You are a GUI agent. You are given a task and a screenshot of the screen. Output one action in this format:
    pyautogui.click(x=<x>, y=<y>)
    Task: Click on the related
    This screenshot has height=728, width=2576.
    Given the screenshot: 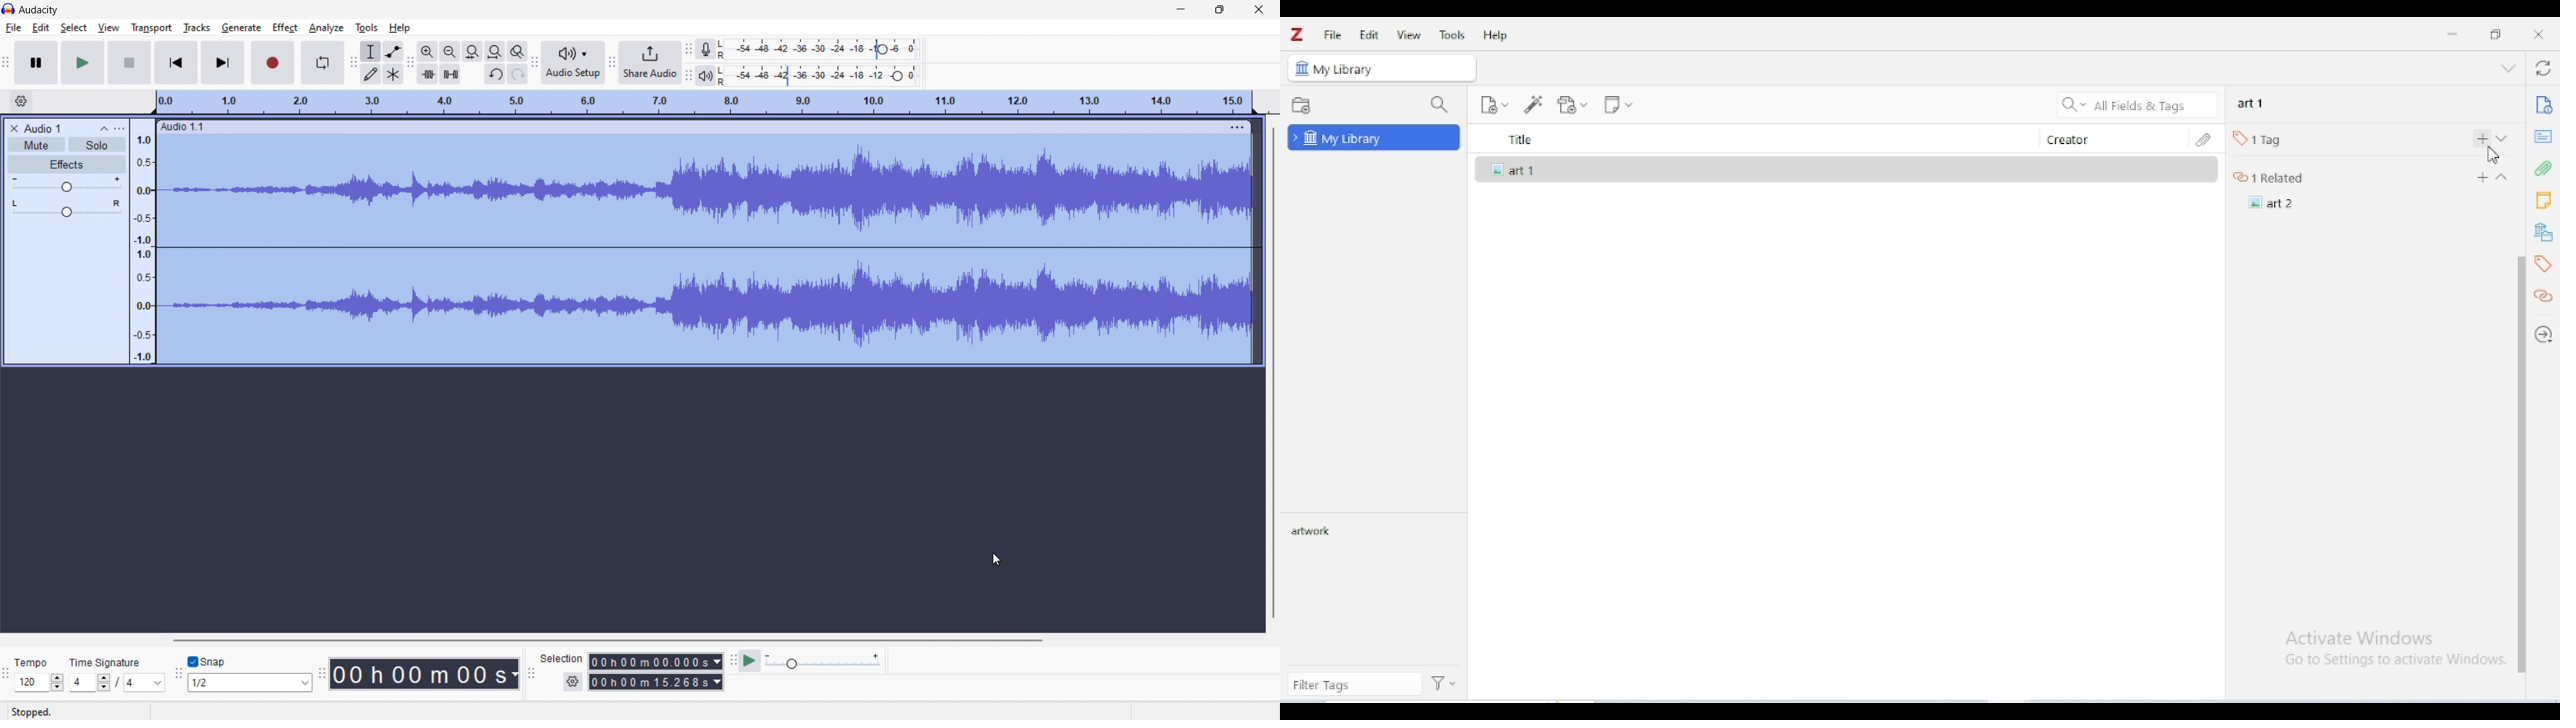 What is the action you would take?
    pyautogui.click(x=2545, y=296)
    